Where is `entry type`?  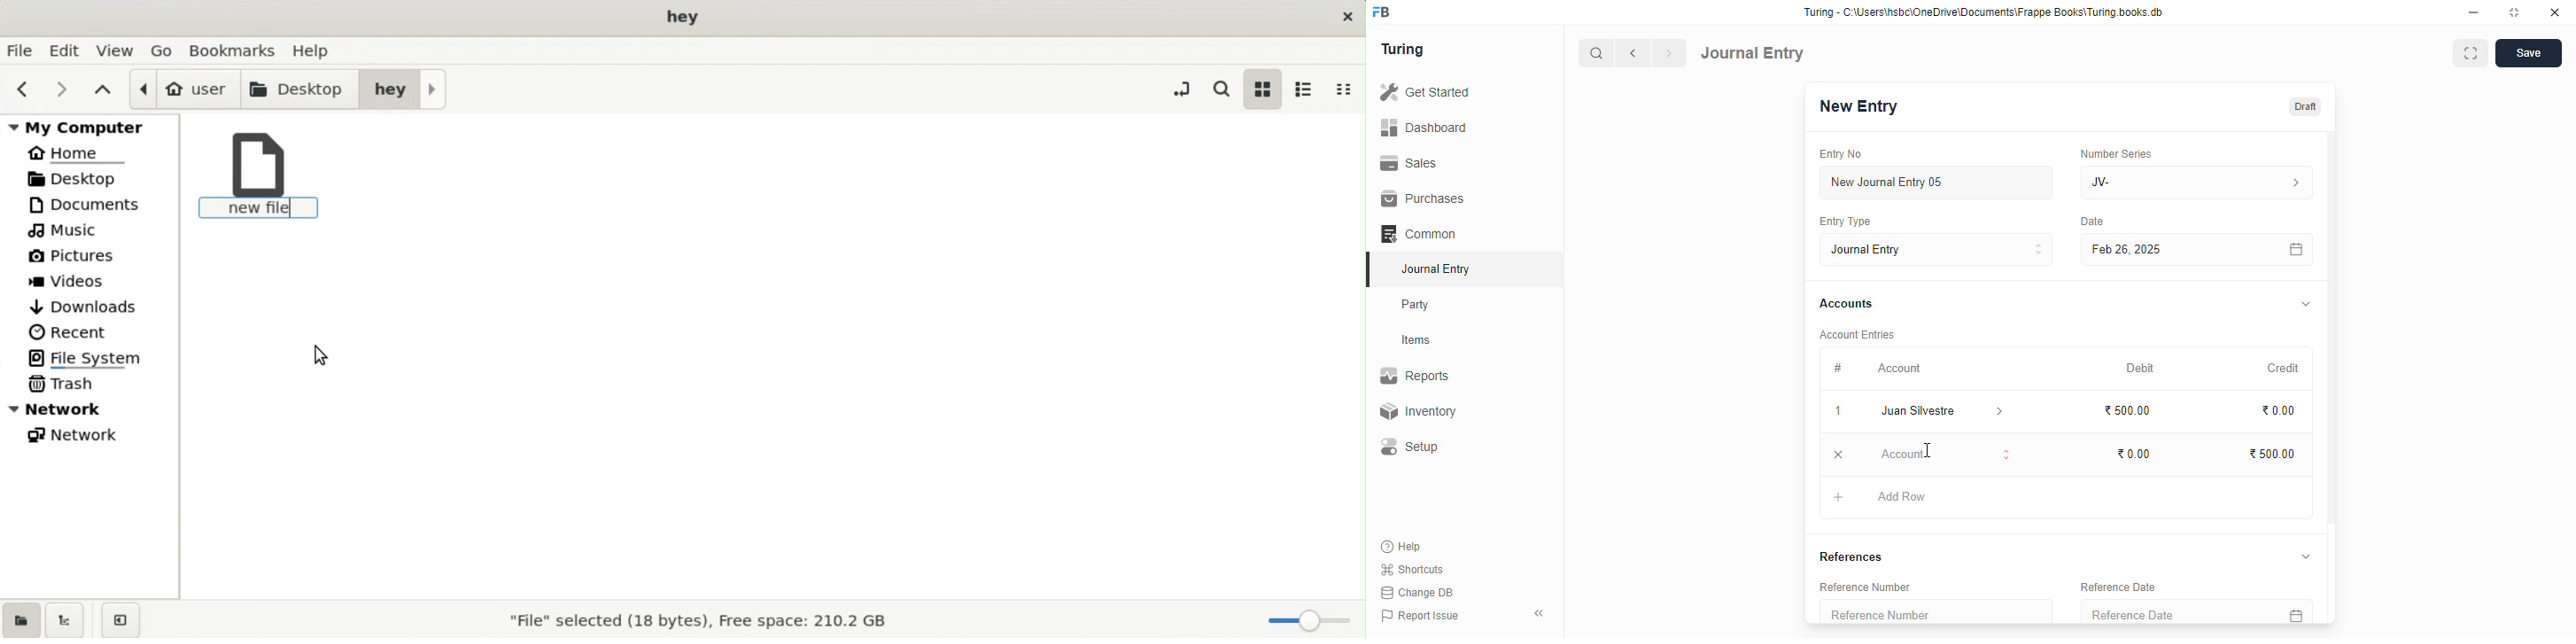
entry type is located at coordinates (1845, 222).